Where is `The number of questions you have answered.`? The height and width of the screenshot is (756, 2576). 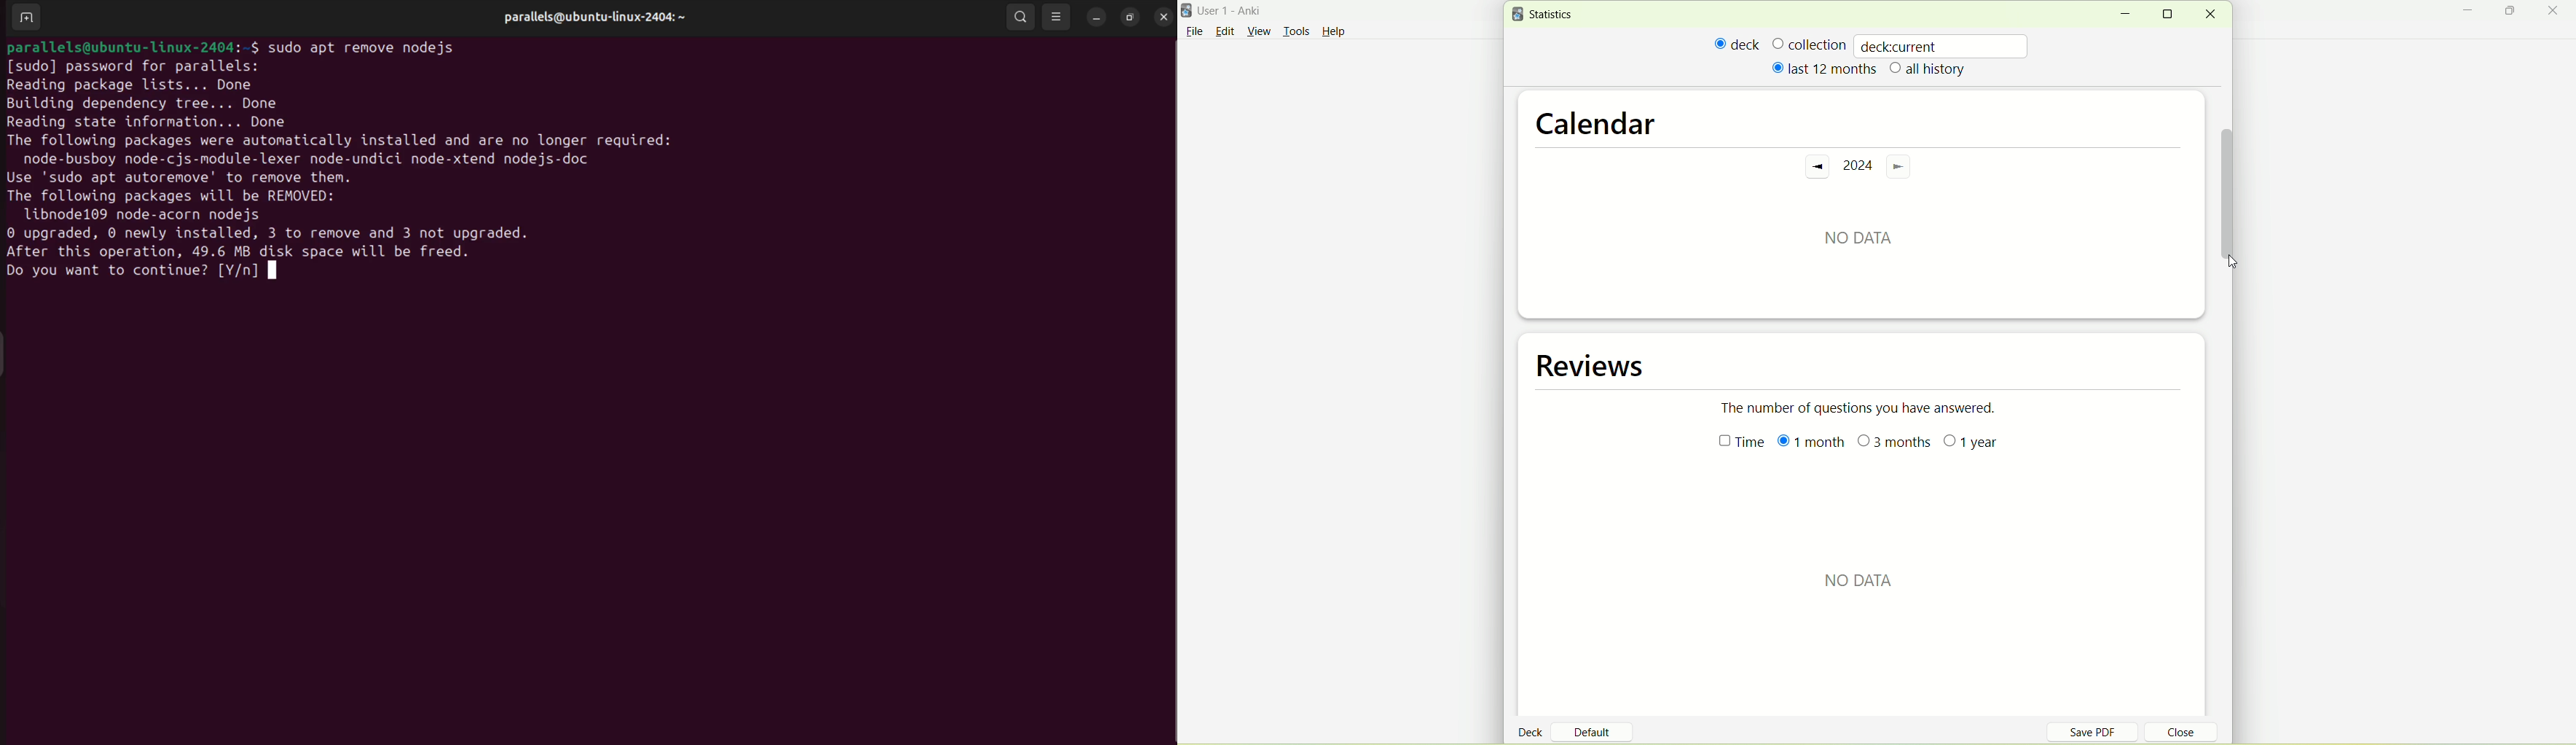
The number of questions you have answered. is located at coordinates (1866, 407).